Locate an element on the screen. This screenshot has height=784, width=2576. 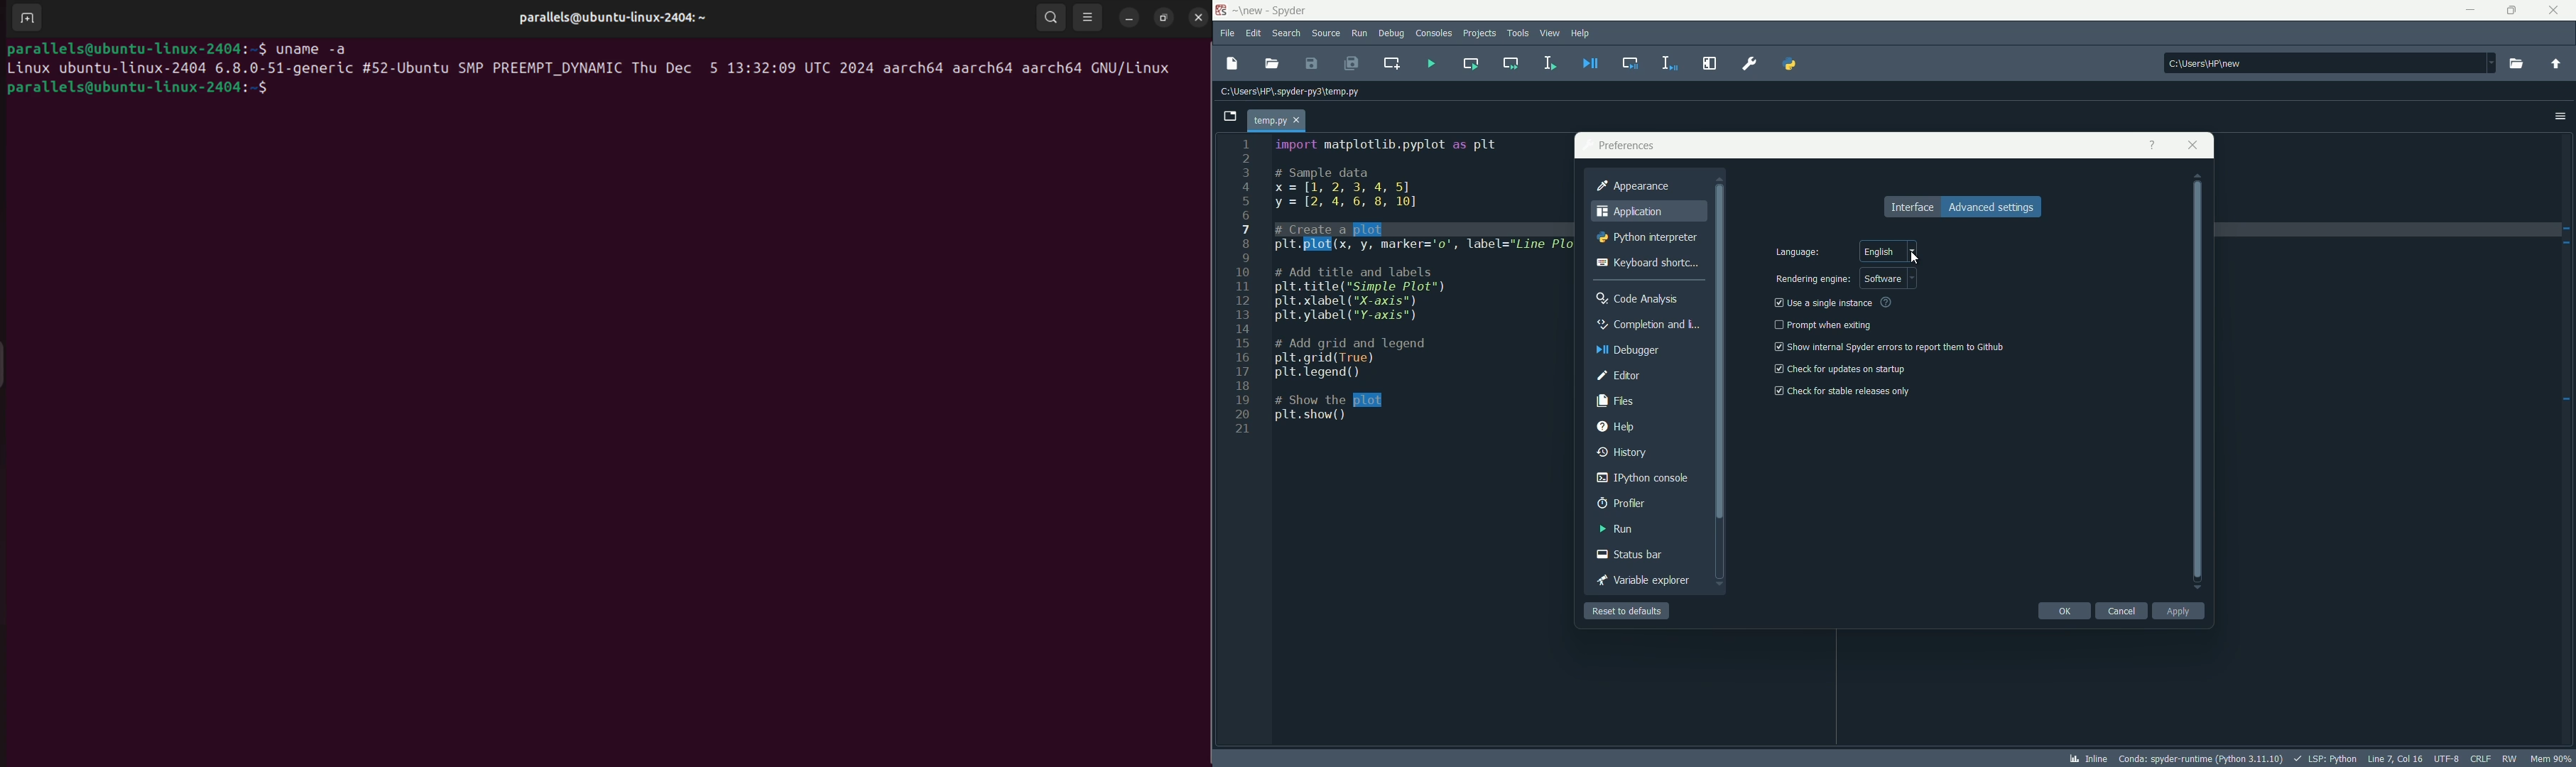
consoles is located at coordinates (1436, 34).